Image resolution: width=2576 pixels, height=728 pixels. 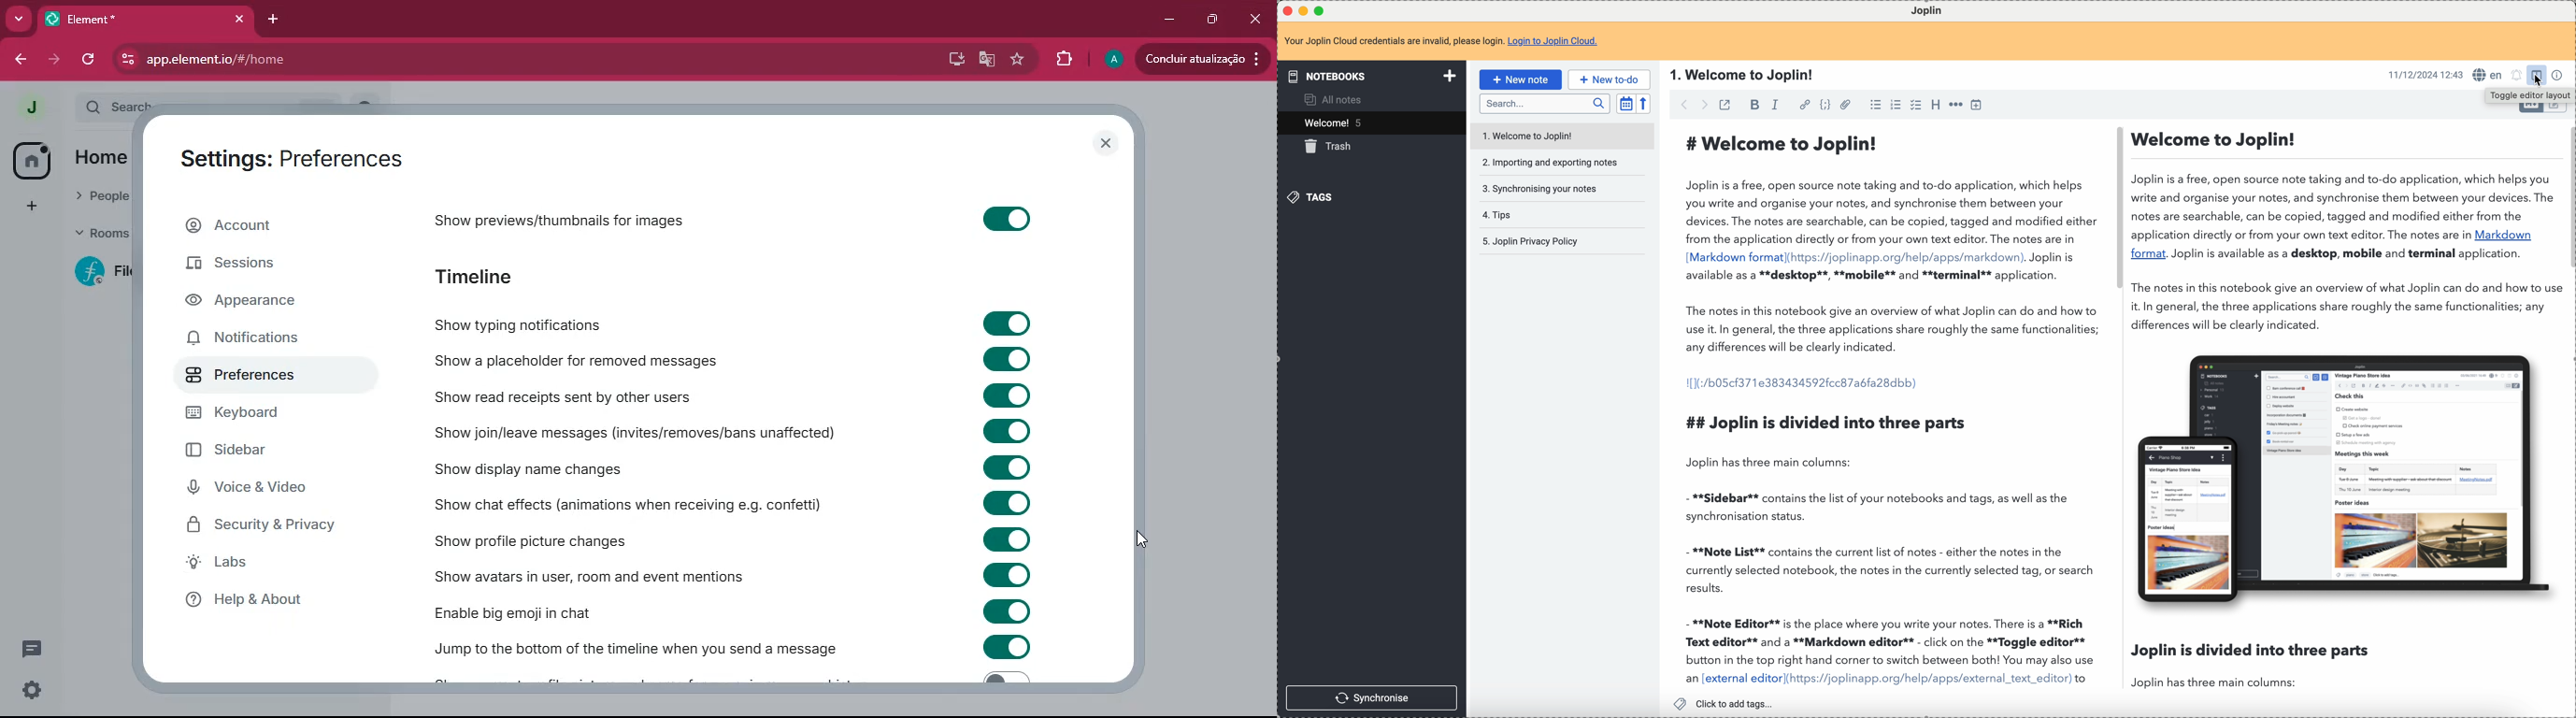 What do you see at coordinates (17, 19) in the screenshot?
I see `more` at bounding box center [17, 19].